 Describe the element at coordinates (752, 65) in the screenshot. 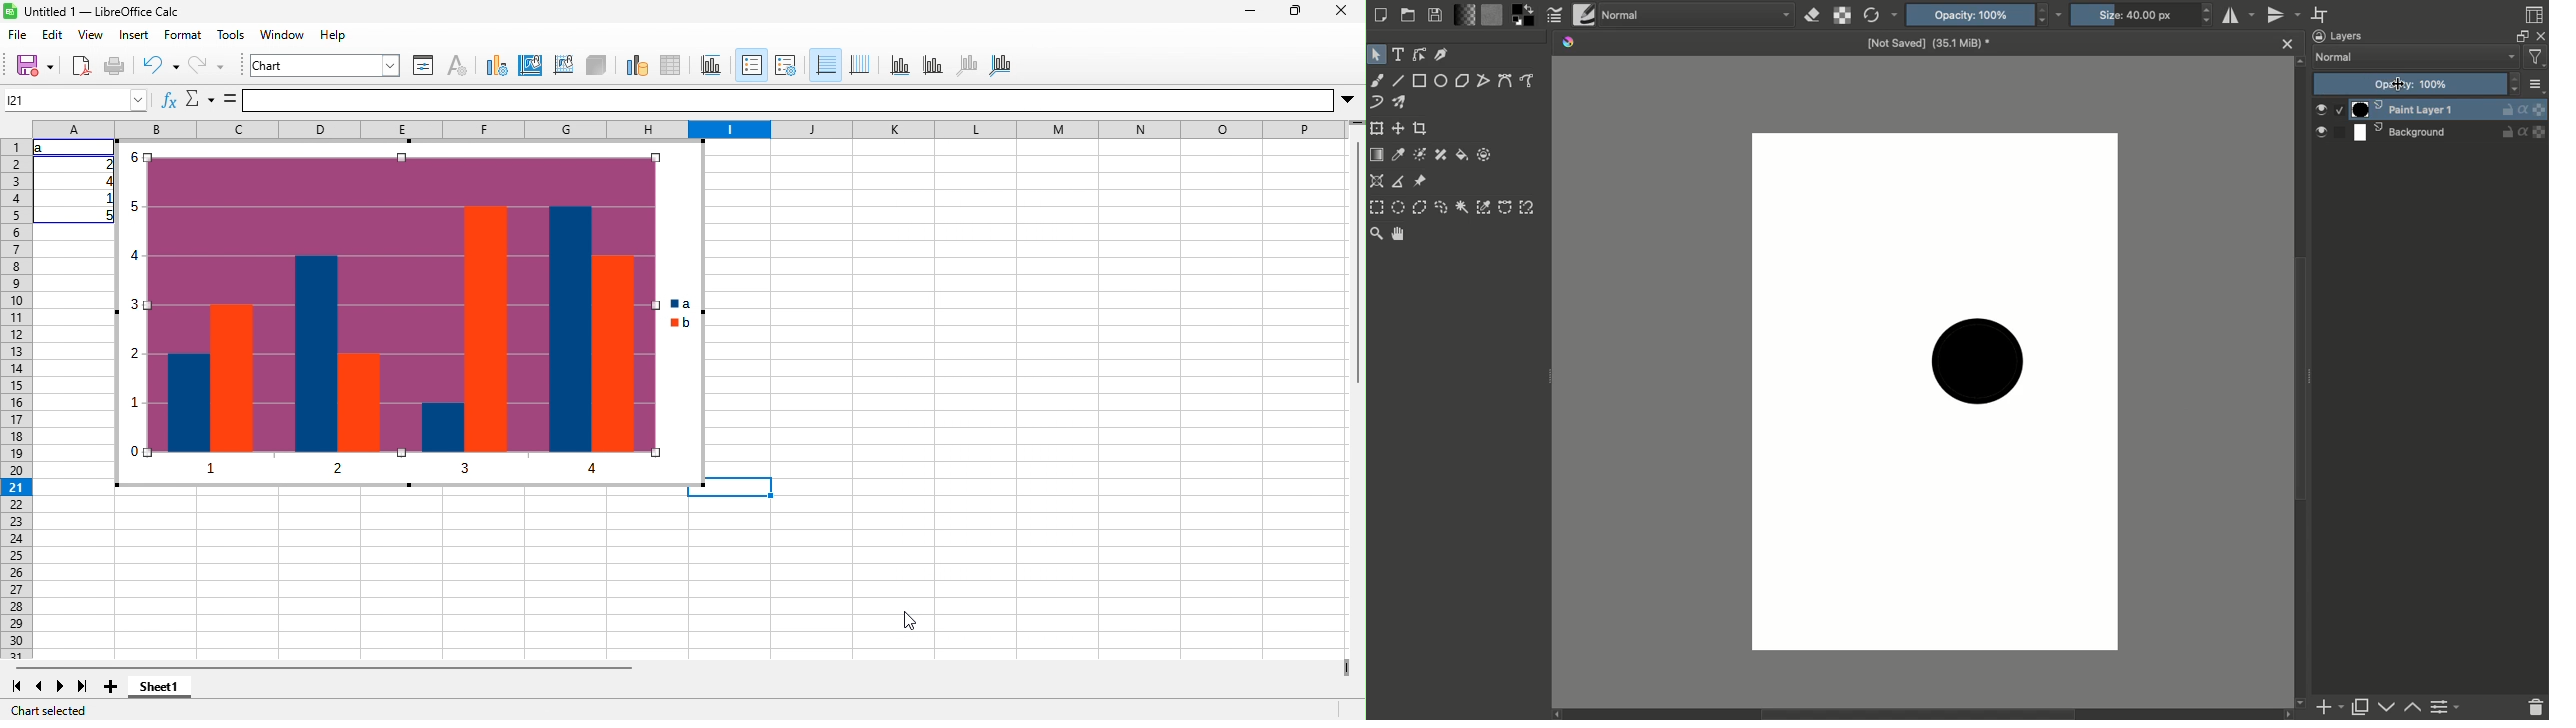

I see `legend on/off` at that location.